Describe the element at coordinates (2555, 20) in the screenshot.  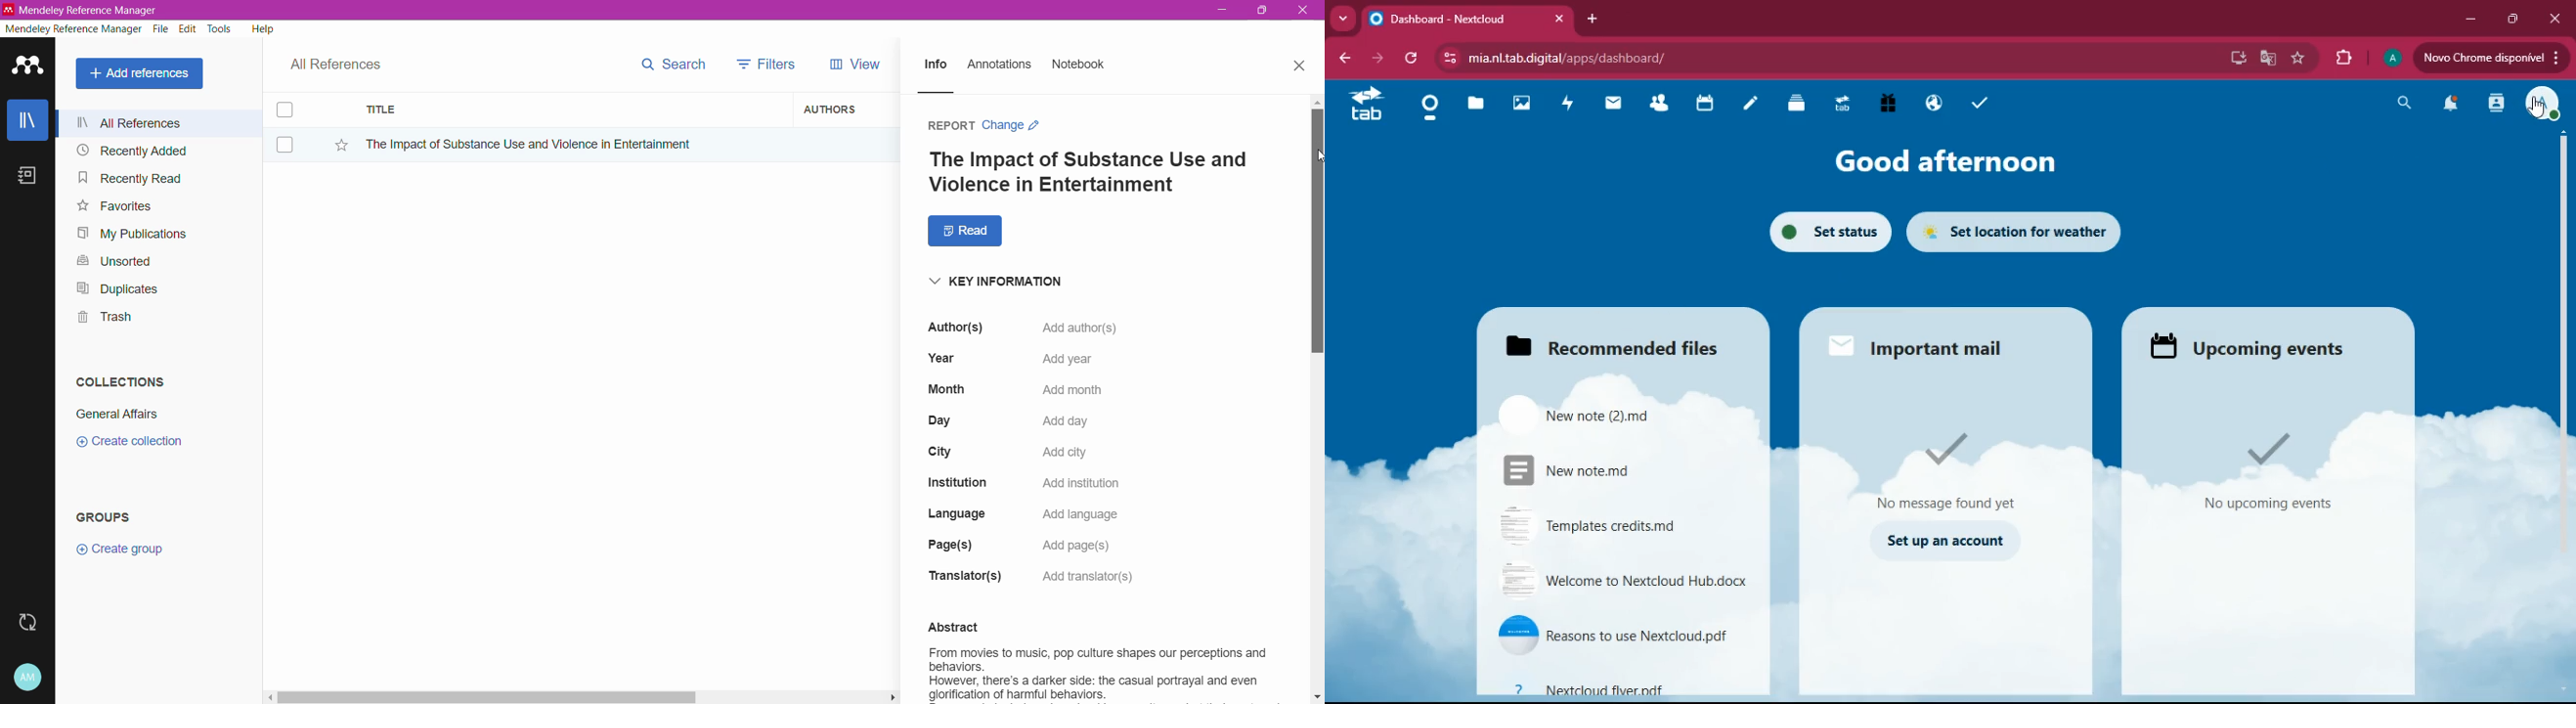
I see `close` at that location.